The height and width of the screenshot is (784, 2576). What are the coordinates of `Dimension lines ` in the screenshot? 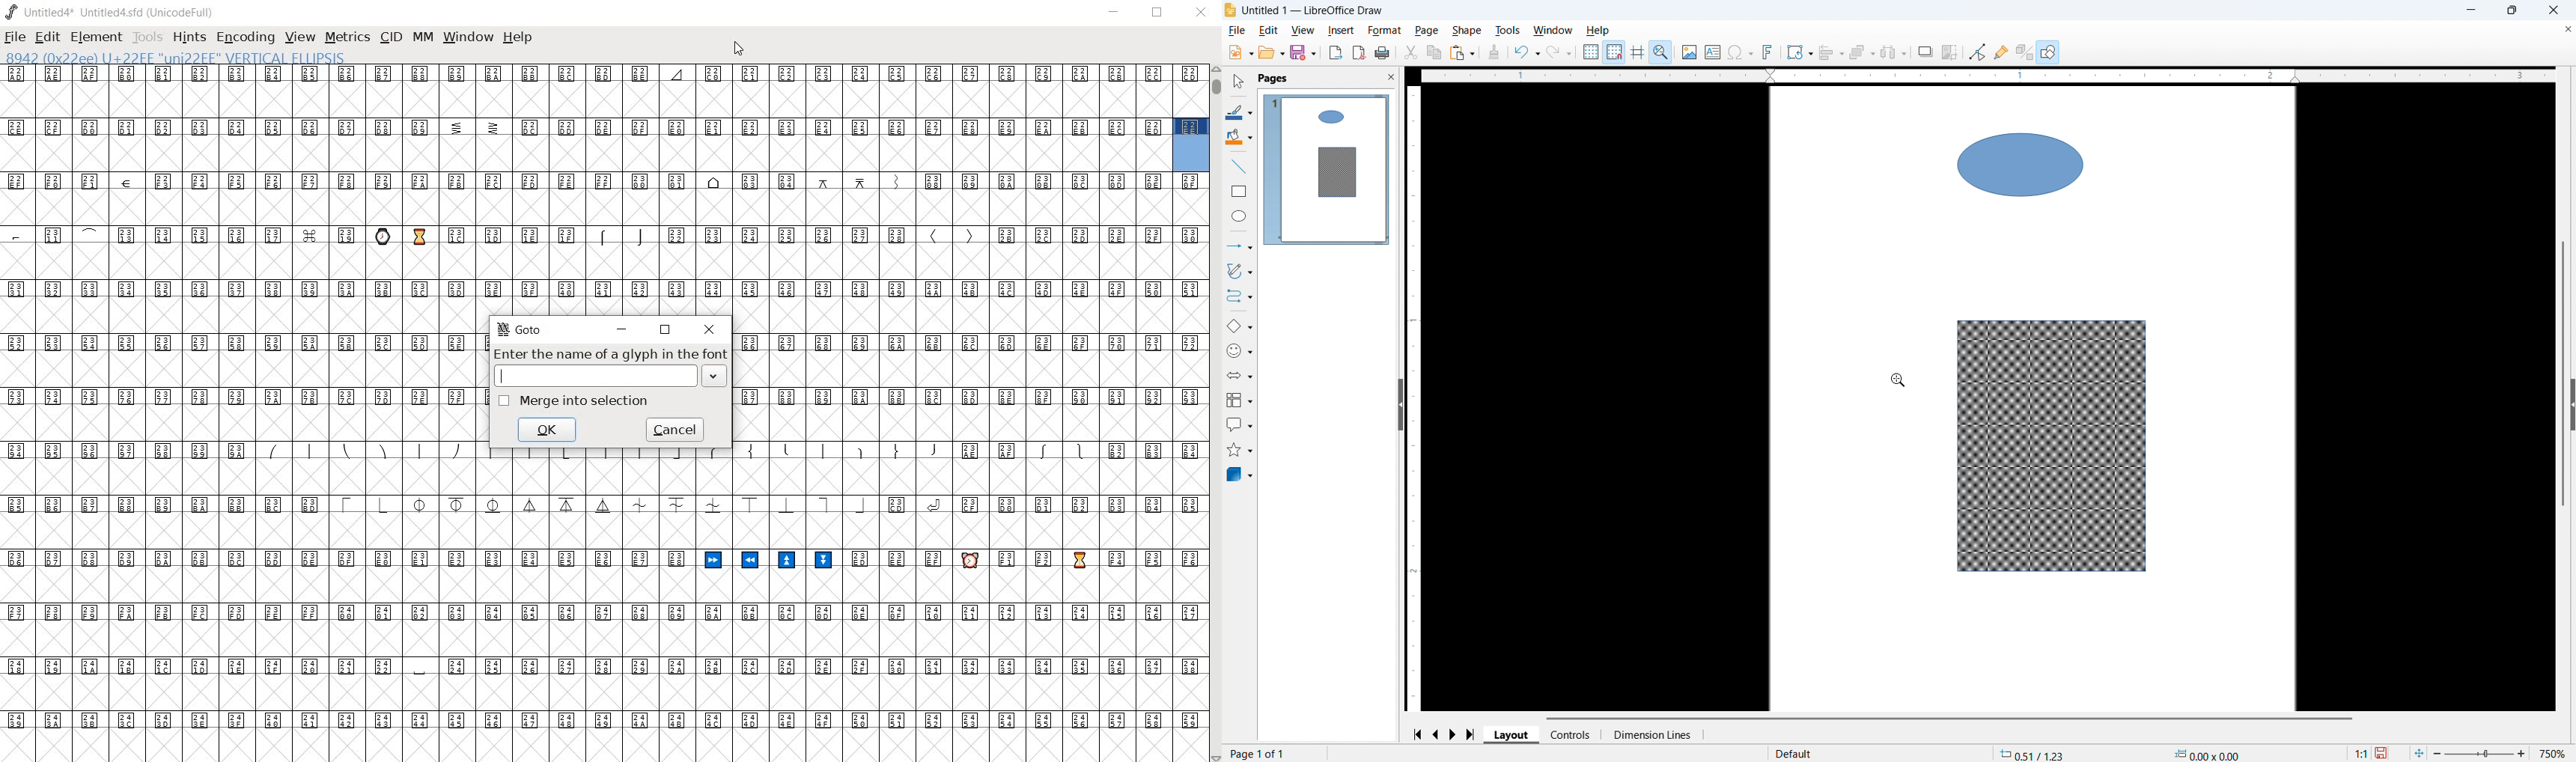 It's located at (1652, 734).